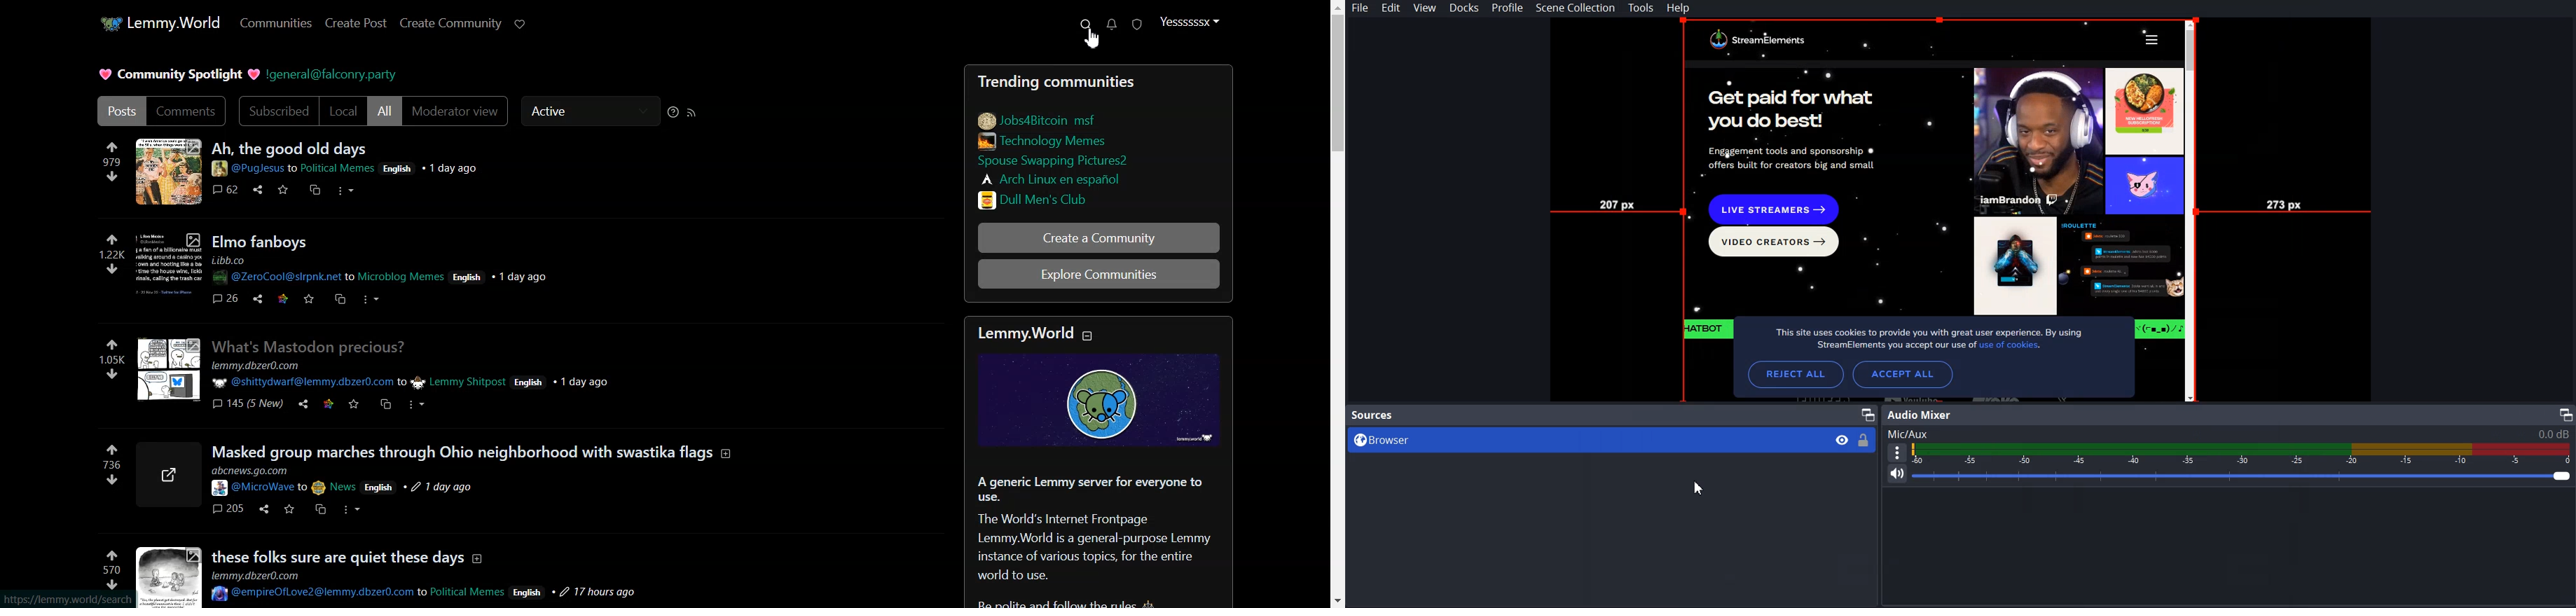 This screenshot has height=616, width=2576. Describe the element at coordinates (1188, 21) in the screenshot. I see `Profile` at that location.